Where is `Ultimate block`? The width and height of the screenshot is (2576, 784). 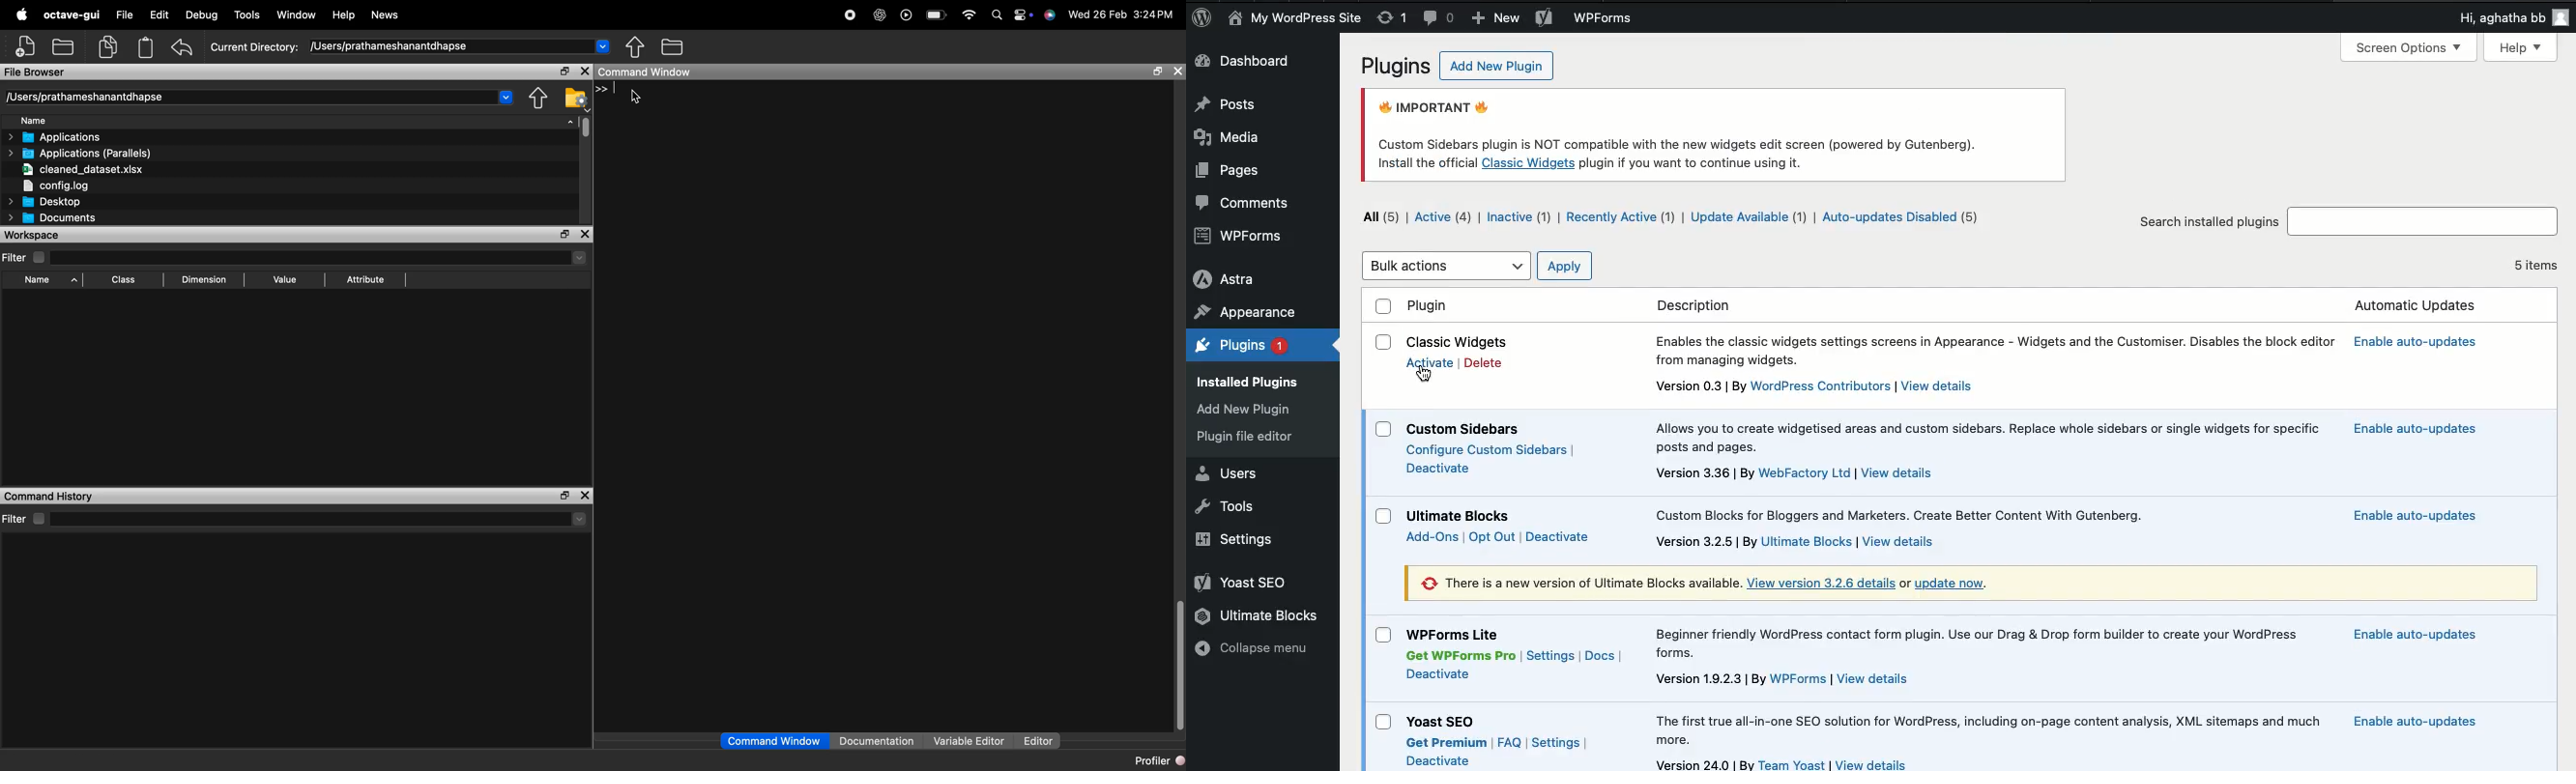
Ultimate block is located at coordinates (1459, 514).